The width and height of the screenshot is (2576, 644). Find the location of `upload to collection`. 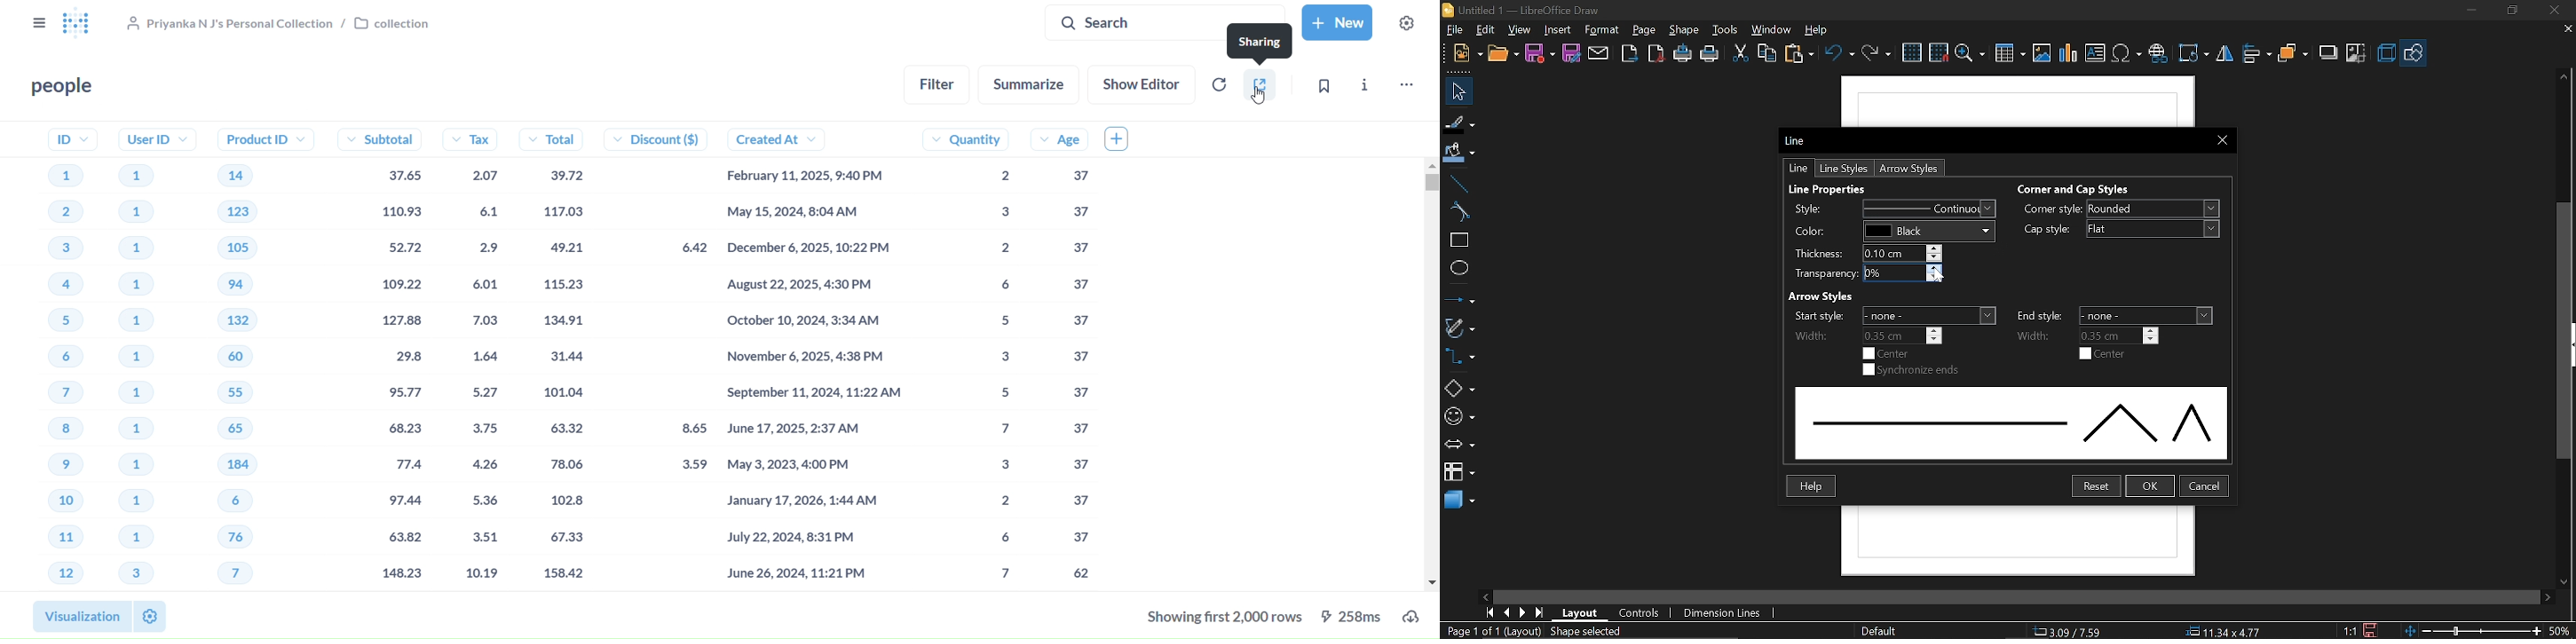

upload to collection is located at coordinates (1416, 616).